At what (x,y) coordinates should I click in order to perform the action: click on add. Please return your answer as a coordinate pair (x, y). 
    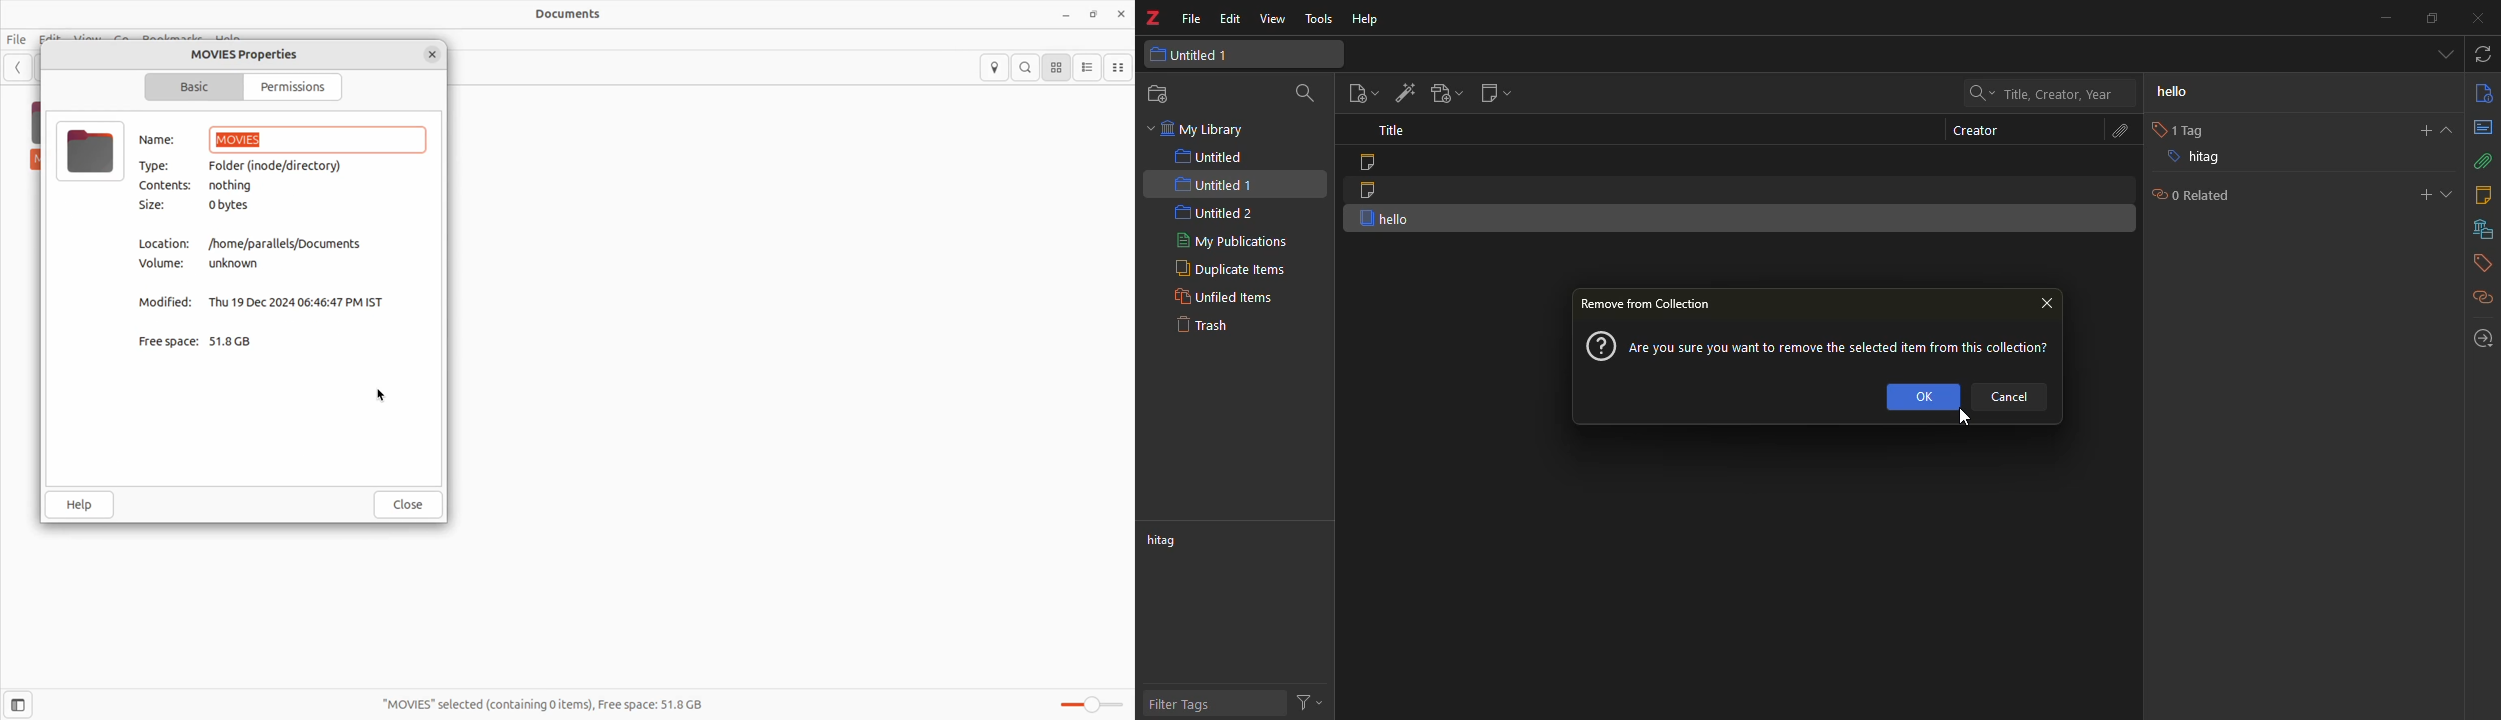
    Looking at the image, I should click on (2424, 195).